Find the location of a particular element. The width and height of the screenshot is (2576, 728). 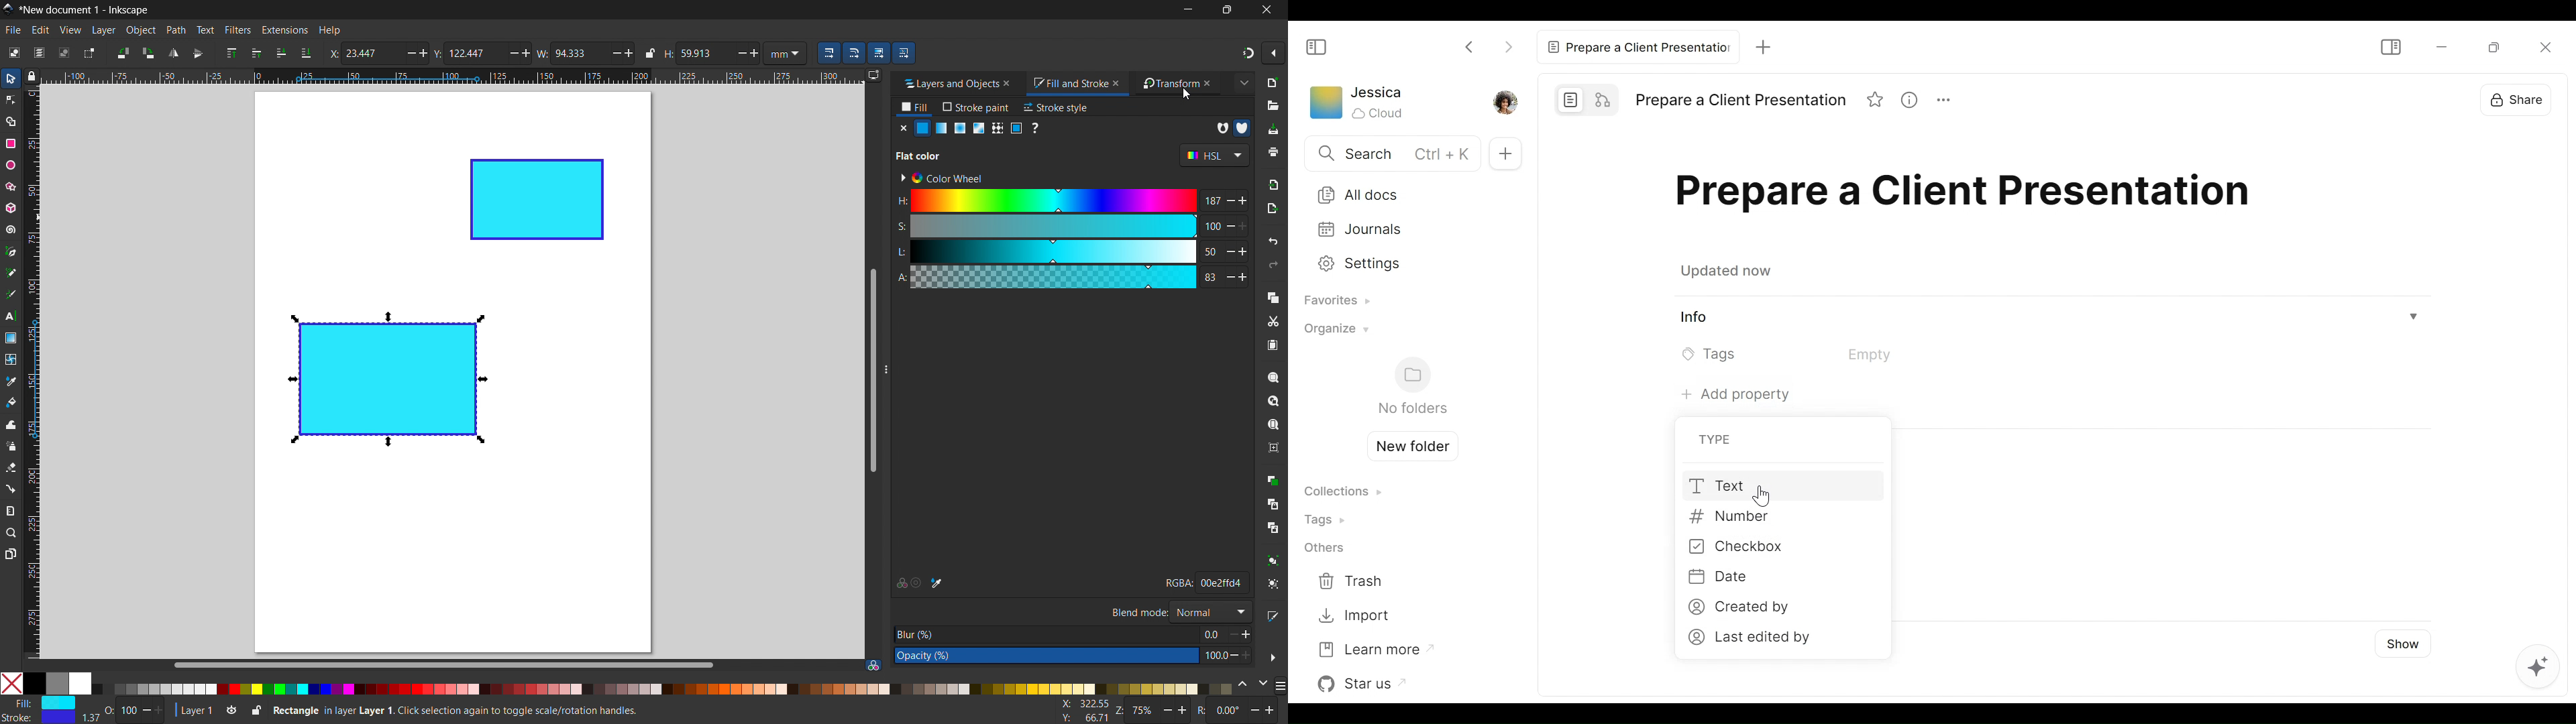

H: 59.913 is located at coordinates (691, 53).